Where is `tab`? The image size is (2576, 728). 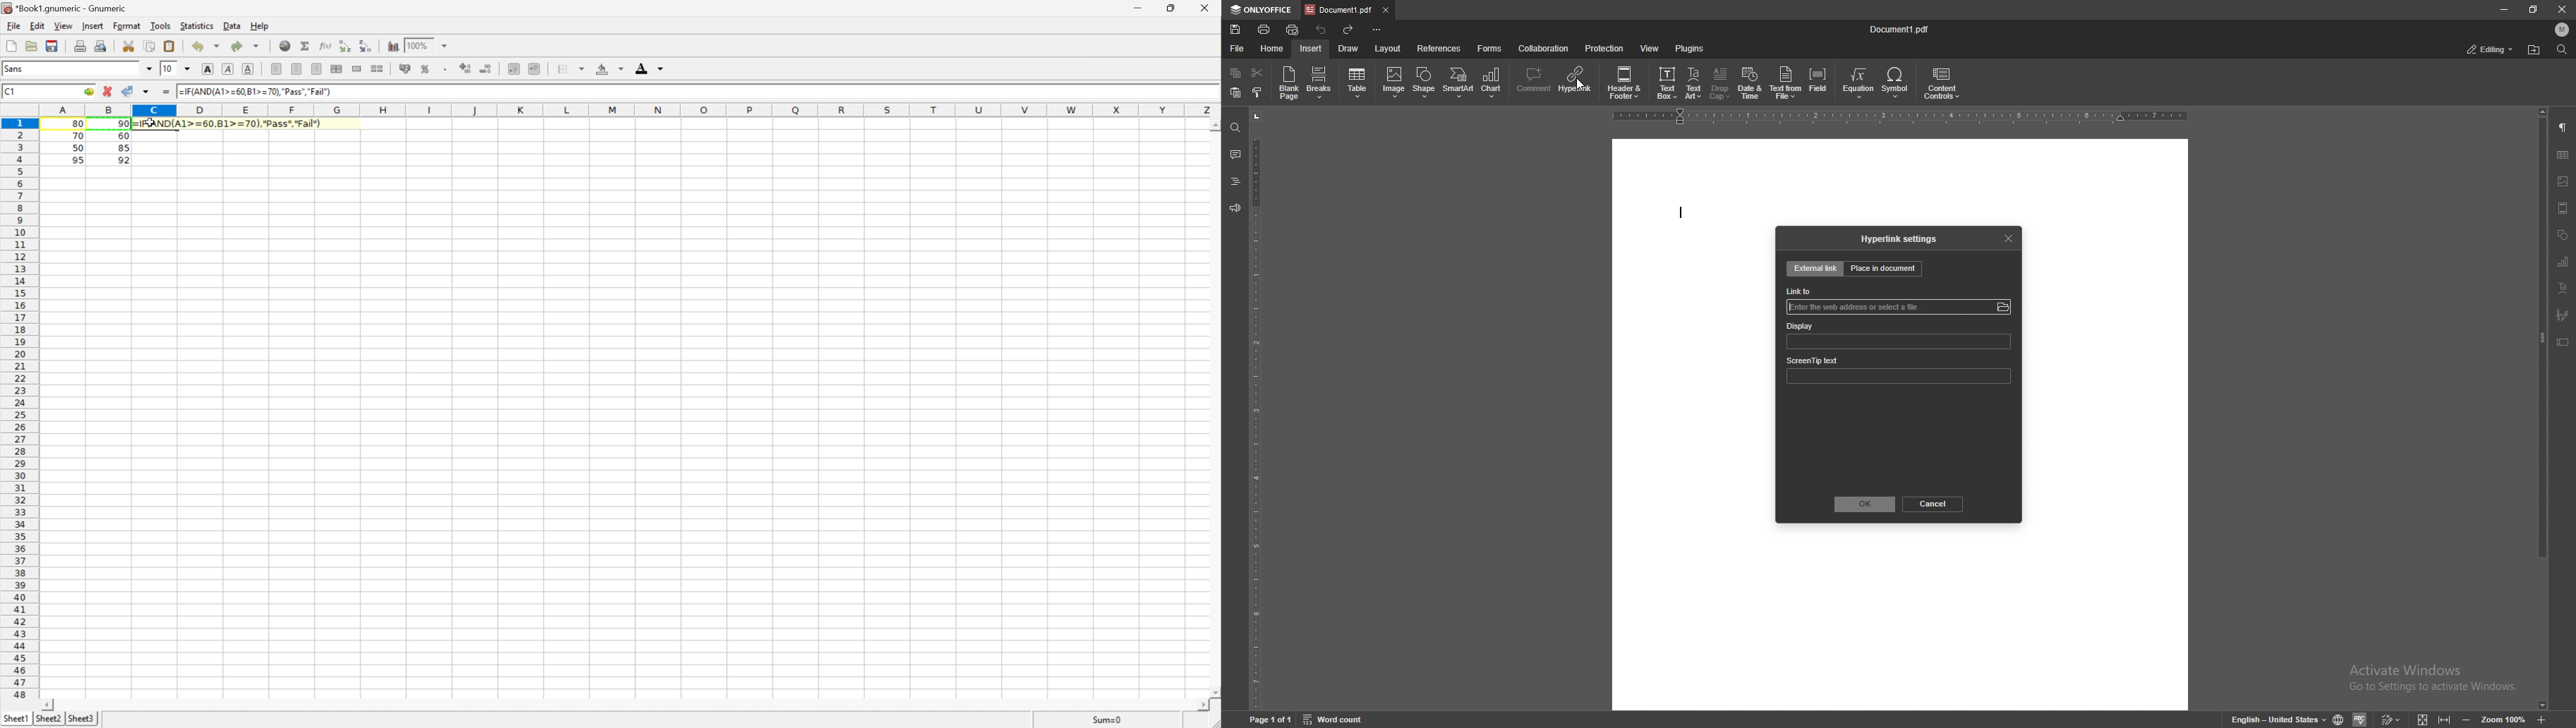 tab is located at coordinates (1338, 10).